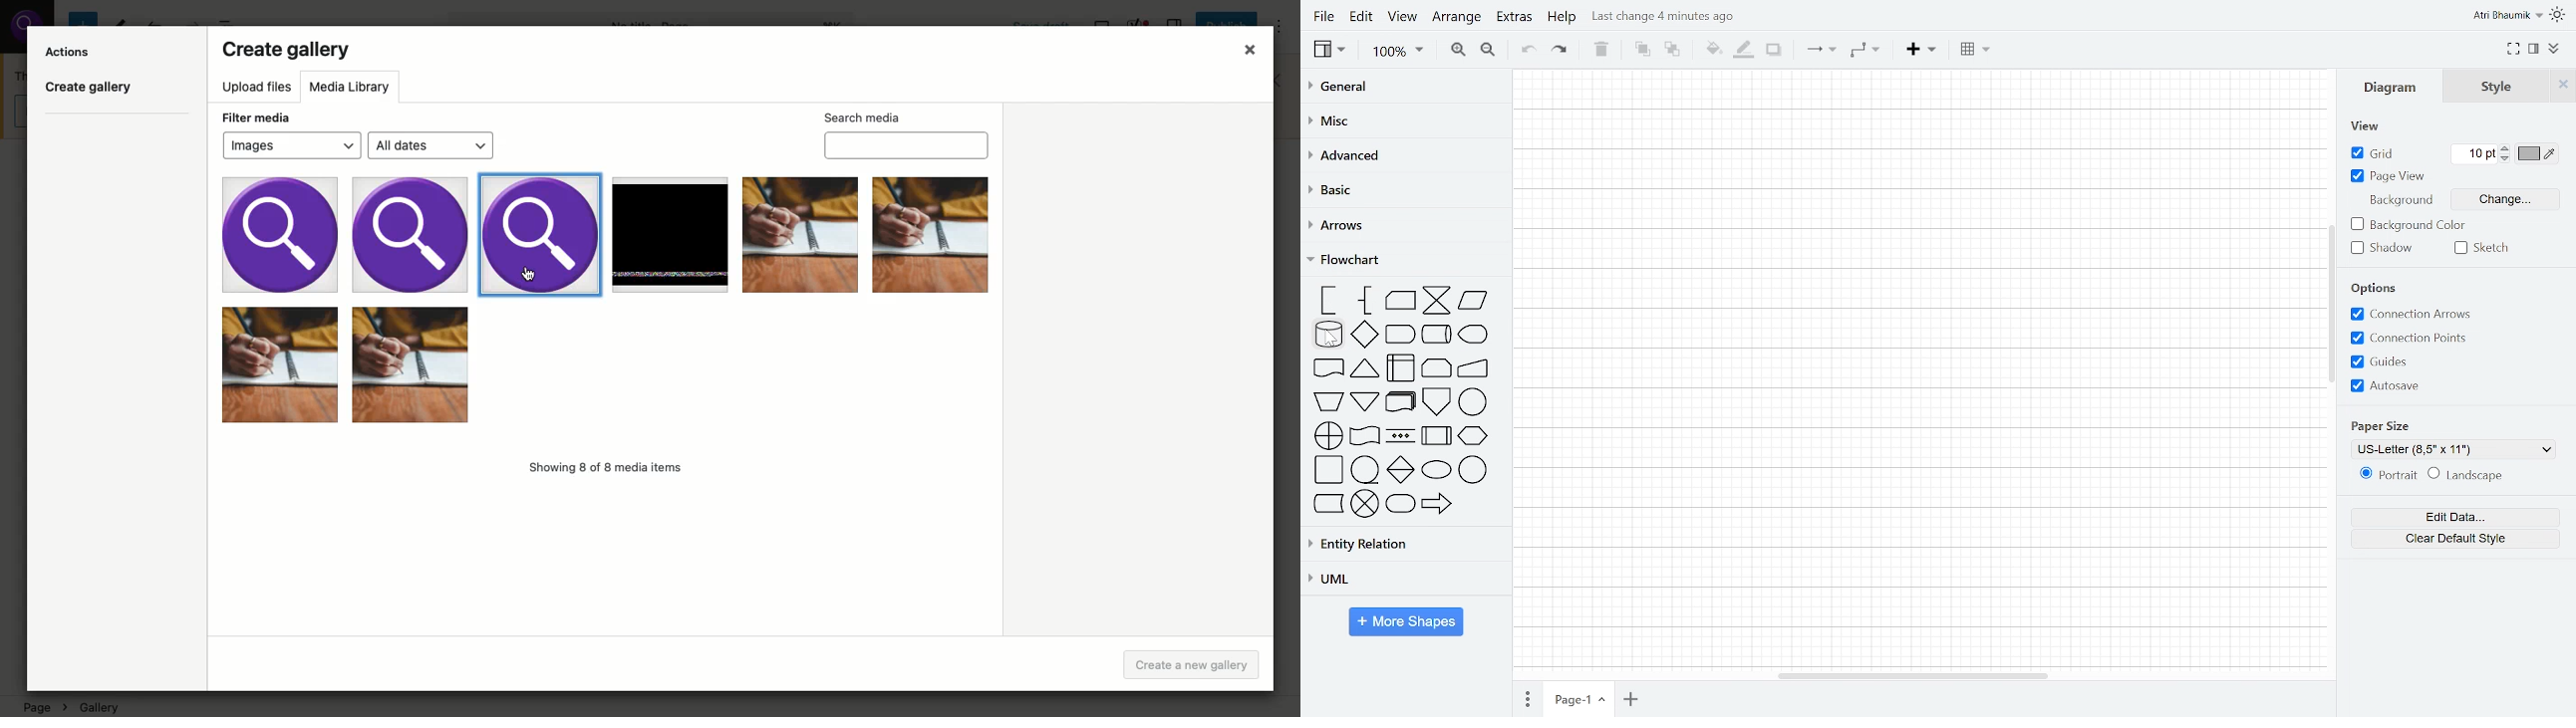  Describe the element at coordinates (1459, 50) in the screenshot. I see `Zoom in` at that location.